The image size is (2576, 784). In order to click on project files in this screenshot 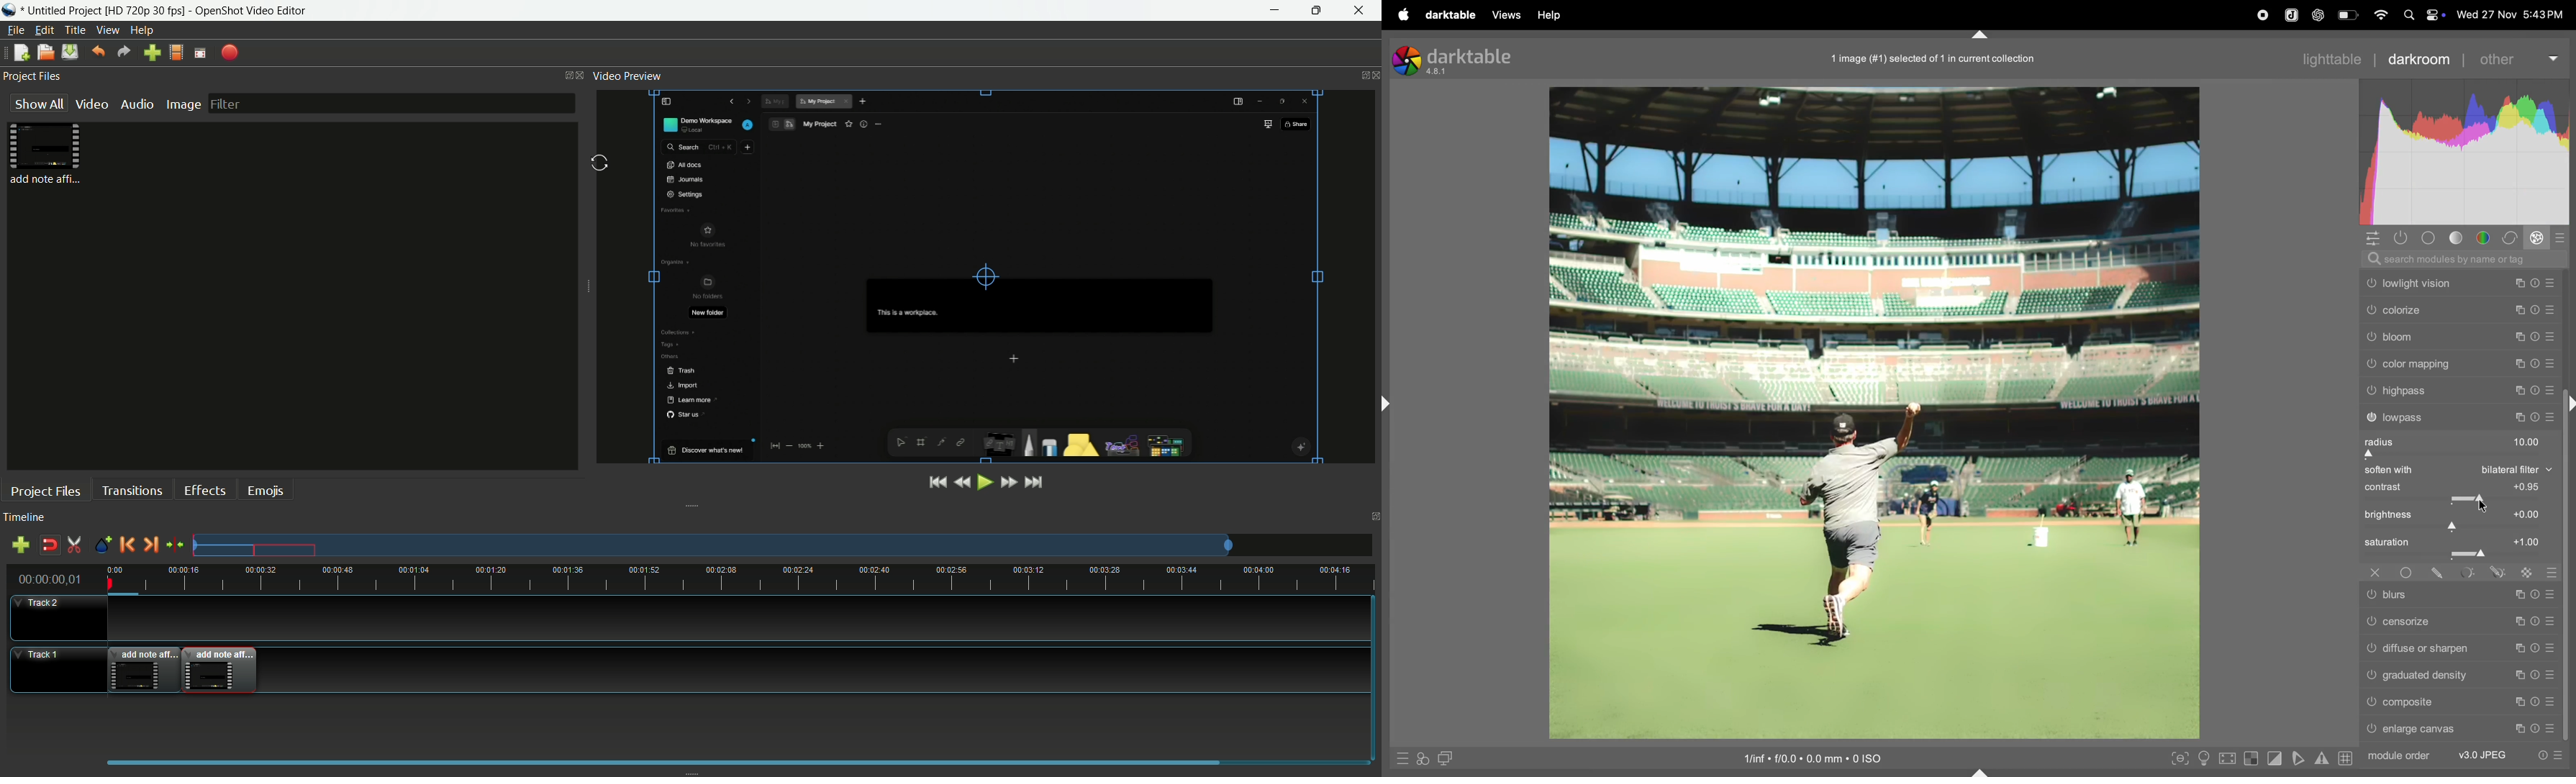, I will do `click(32, 76)`.